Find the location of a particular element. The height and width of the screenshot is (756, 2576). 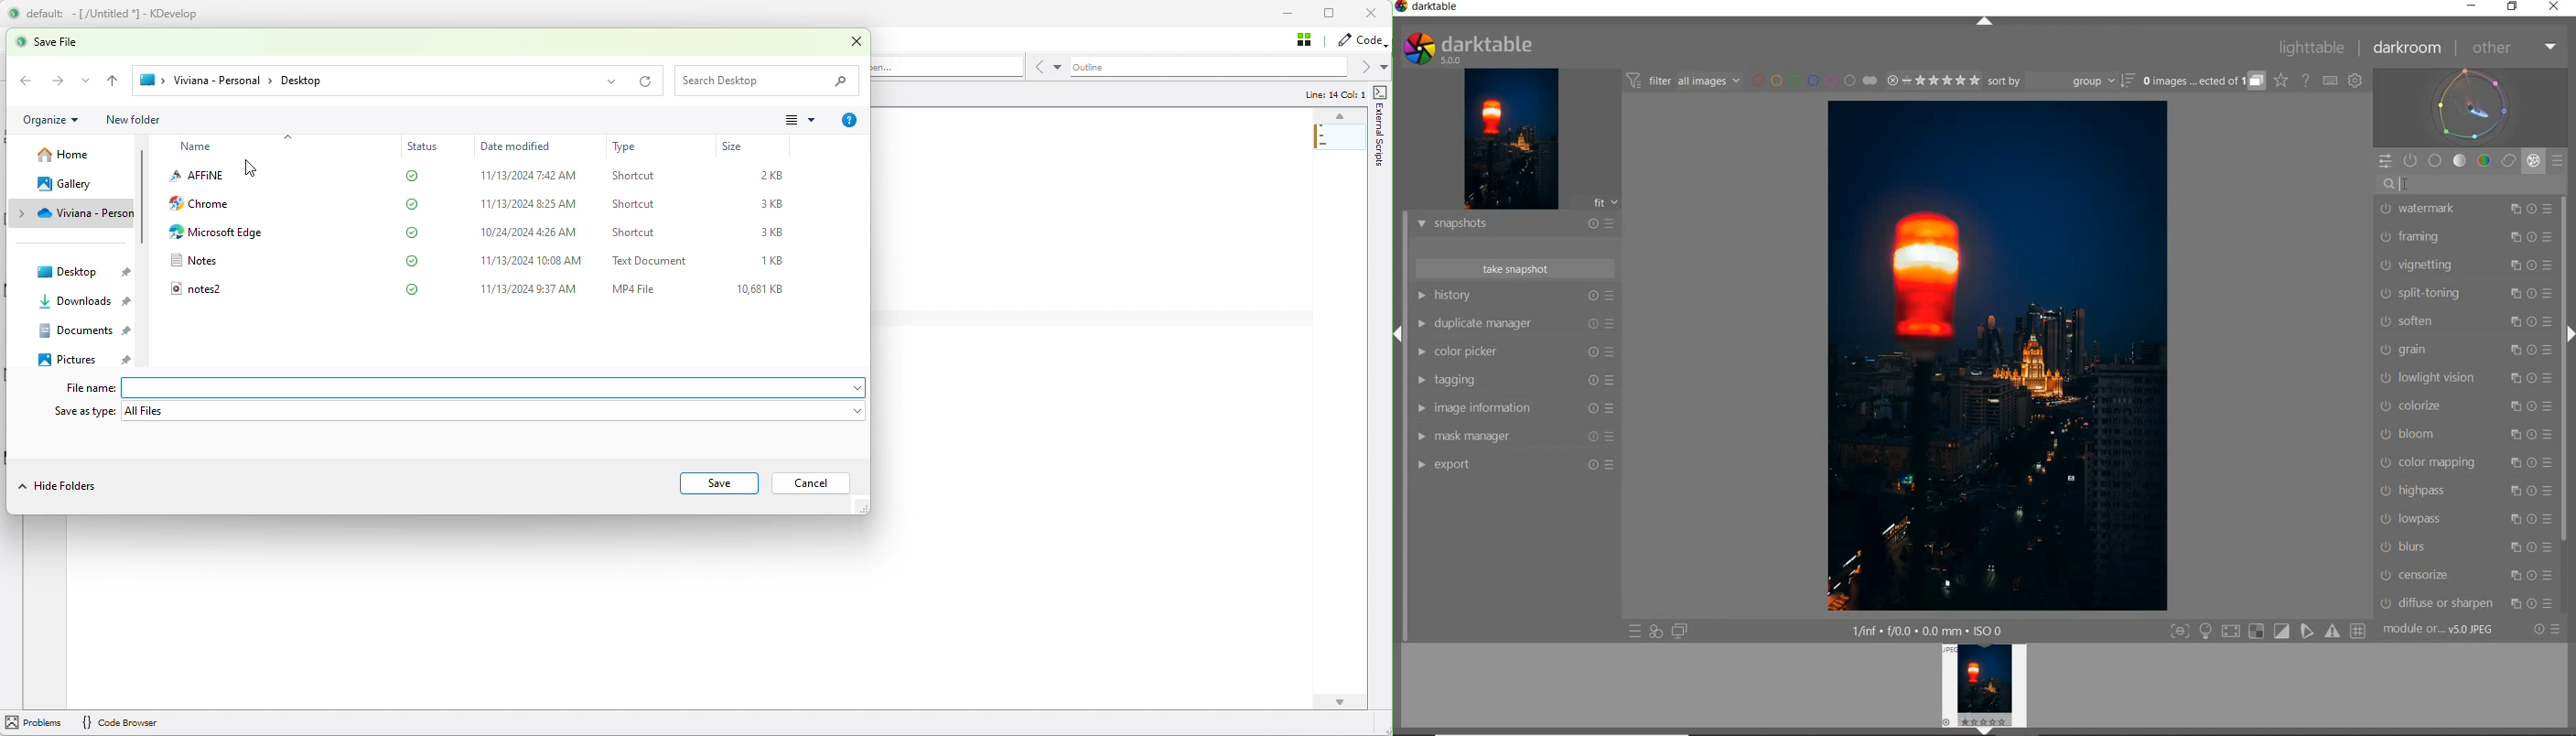

Documents is located at coordinates (82, 330).